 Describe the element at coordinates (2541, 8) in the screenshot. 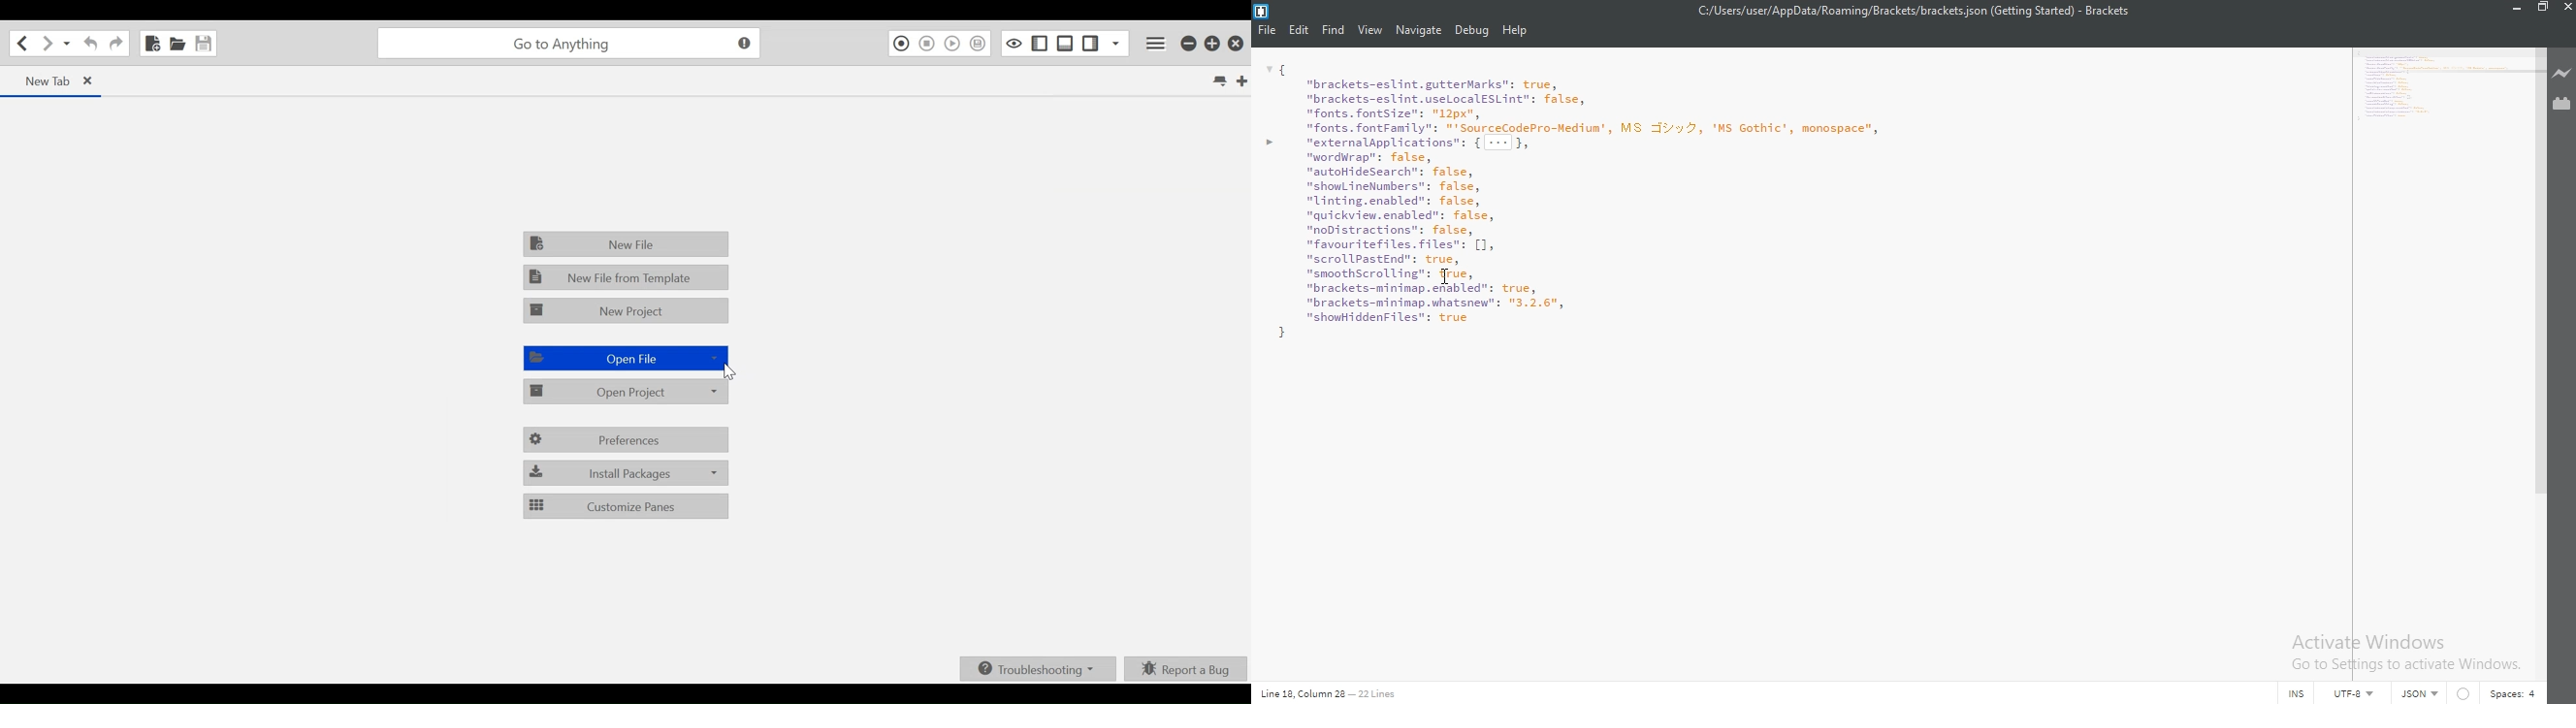

I see `Restore` at that location.